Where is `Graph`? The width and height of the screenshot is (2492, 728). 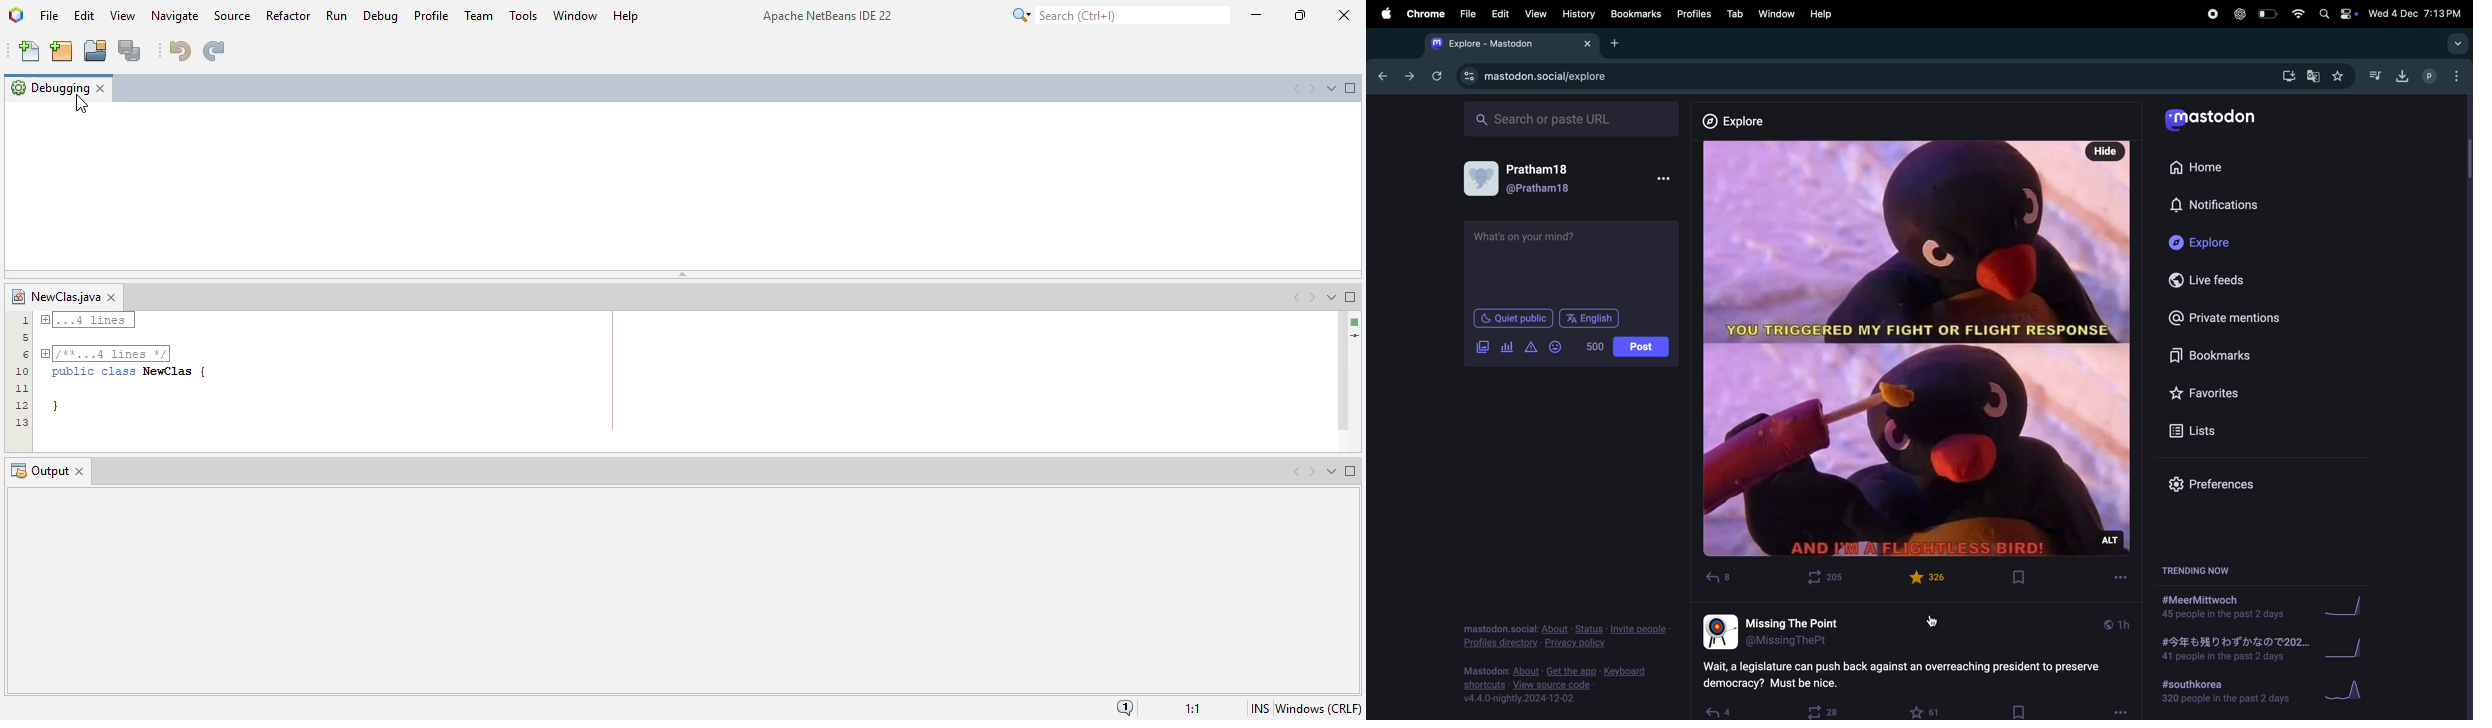 Graph is located at coordinates (2349, 689).